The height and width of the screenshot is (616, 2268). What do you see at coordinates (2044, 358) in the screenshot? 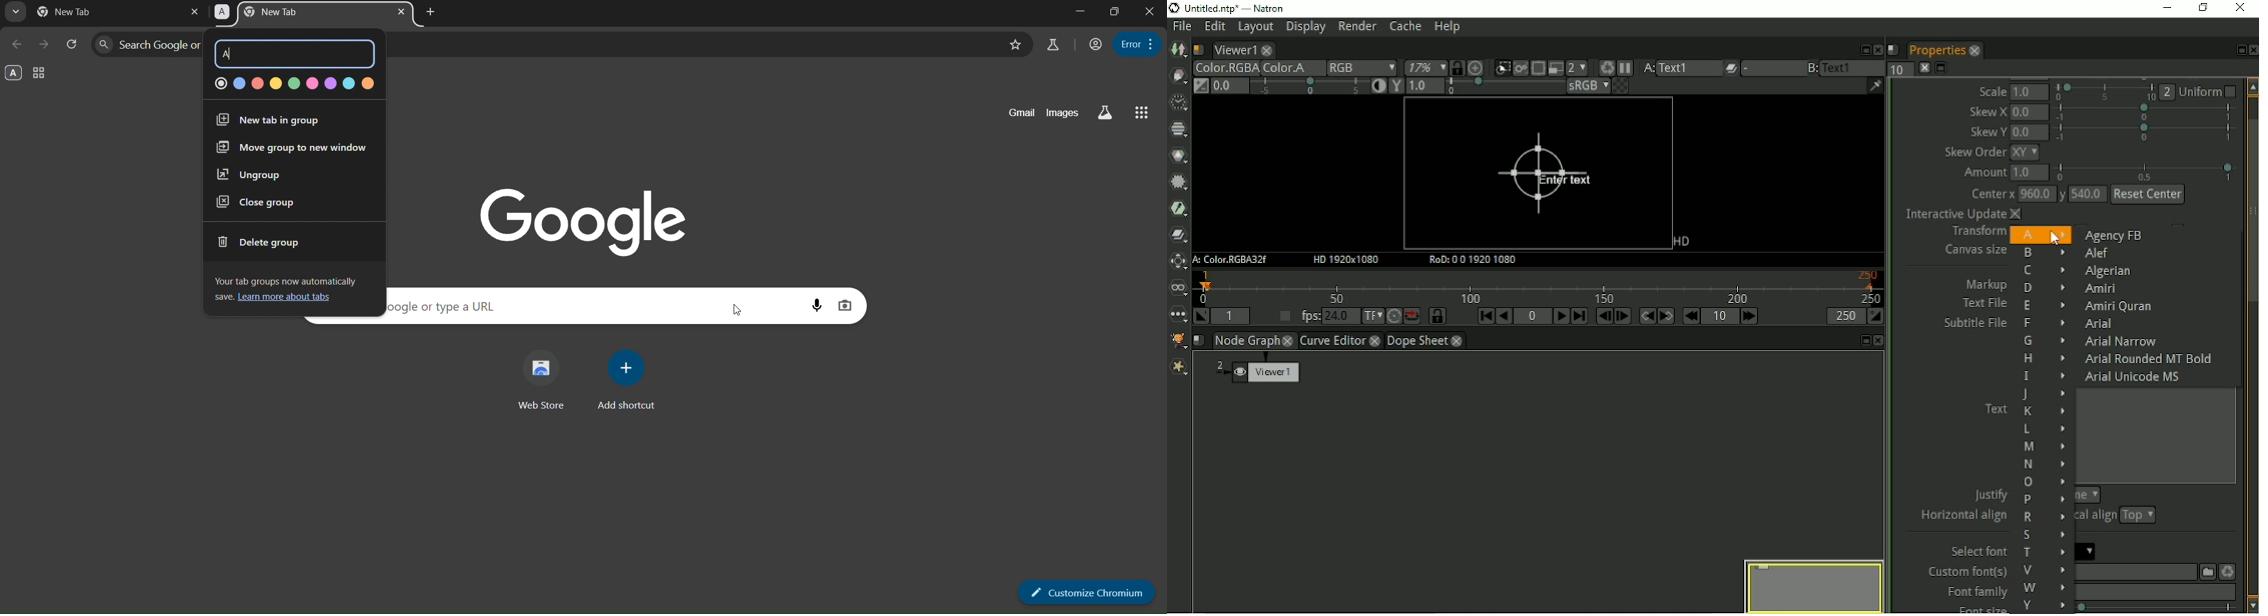
I see `H` at bounding box center [2044, 358].